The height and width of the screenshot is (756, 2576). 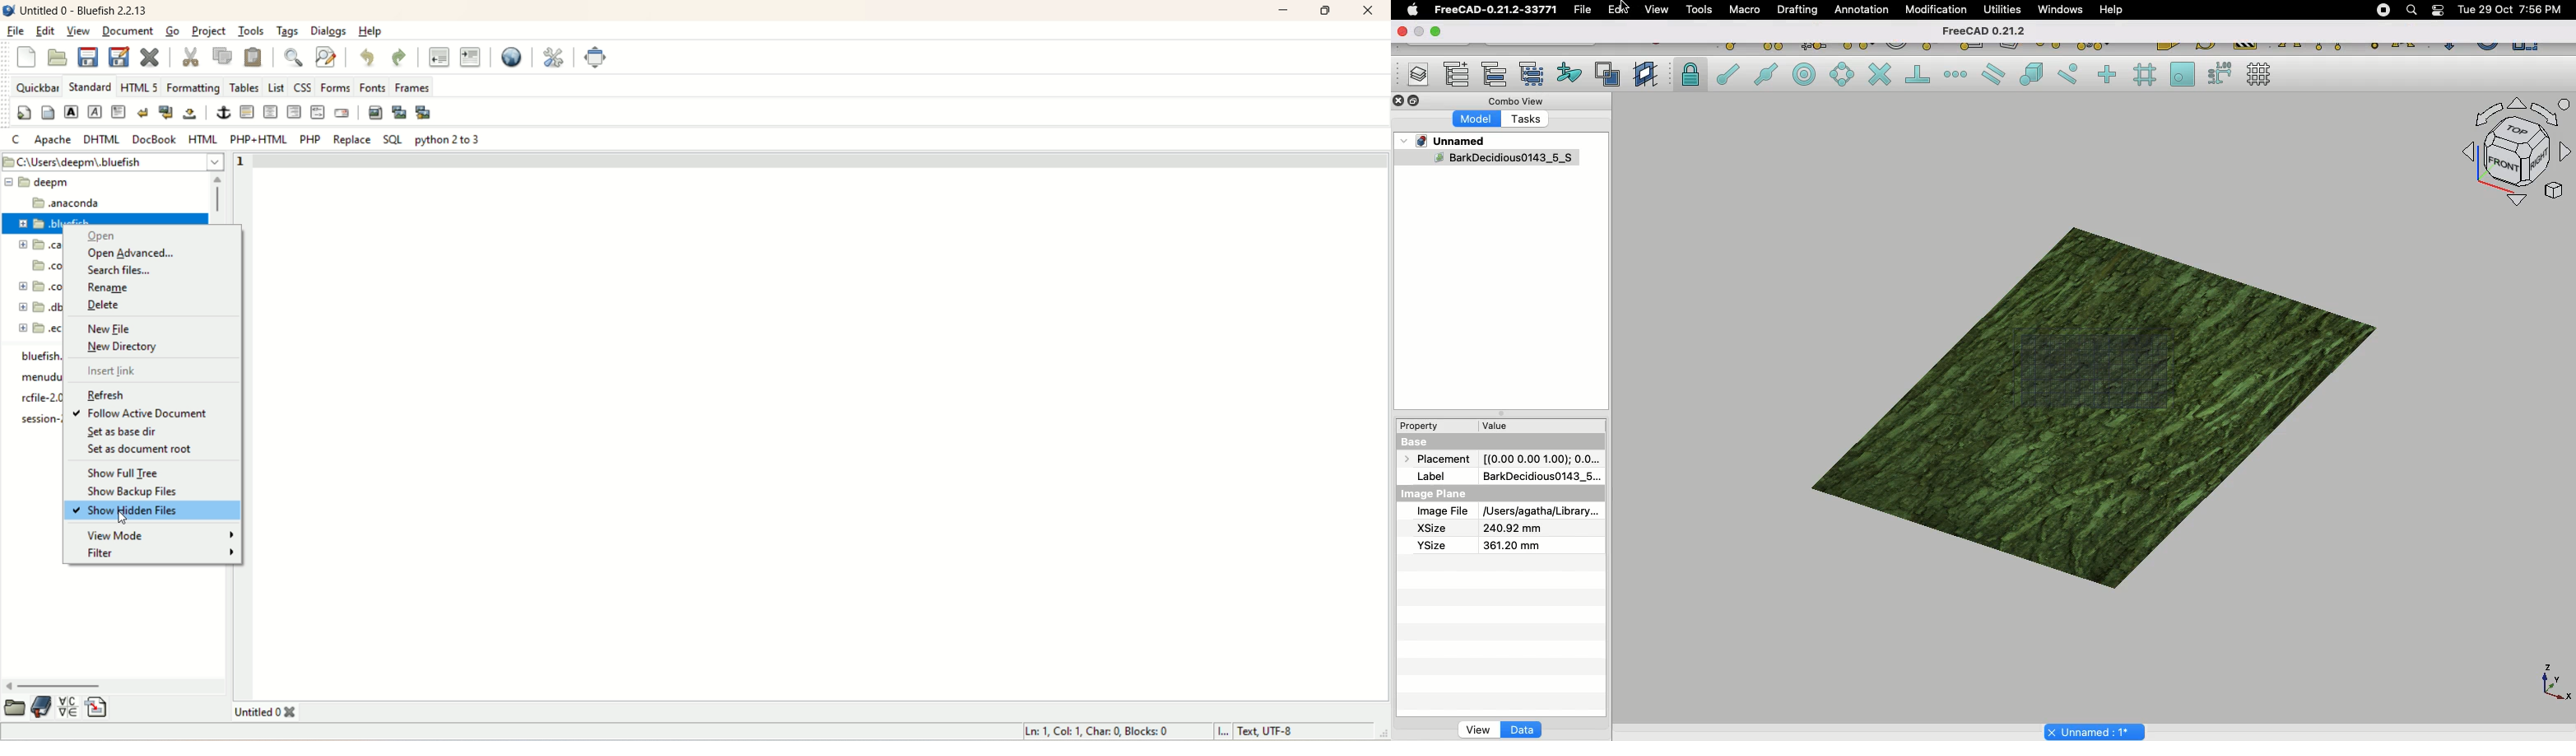 I want to click on Help, so click(x=2111, y=9).